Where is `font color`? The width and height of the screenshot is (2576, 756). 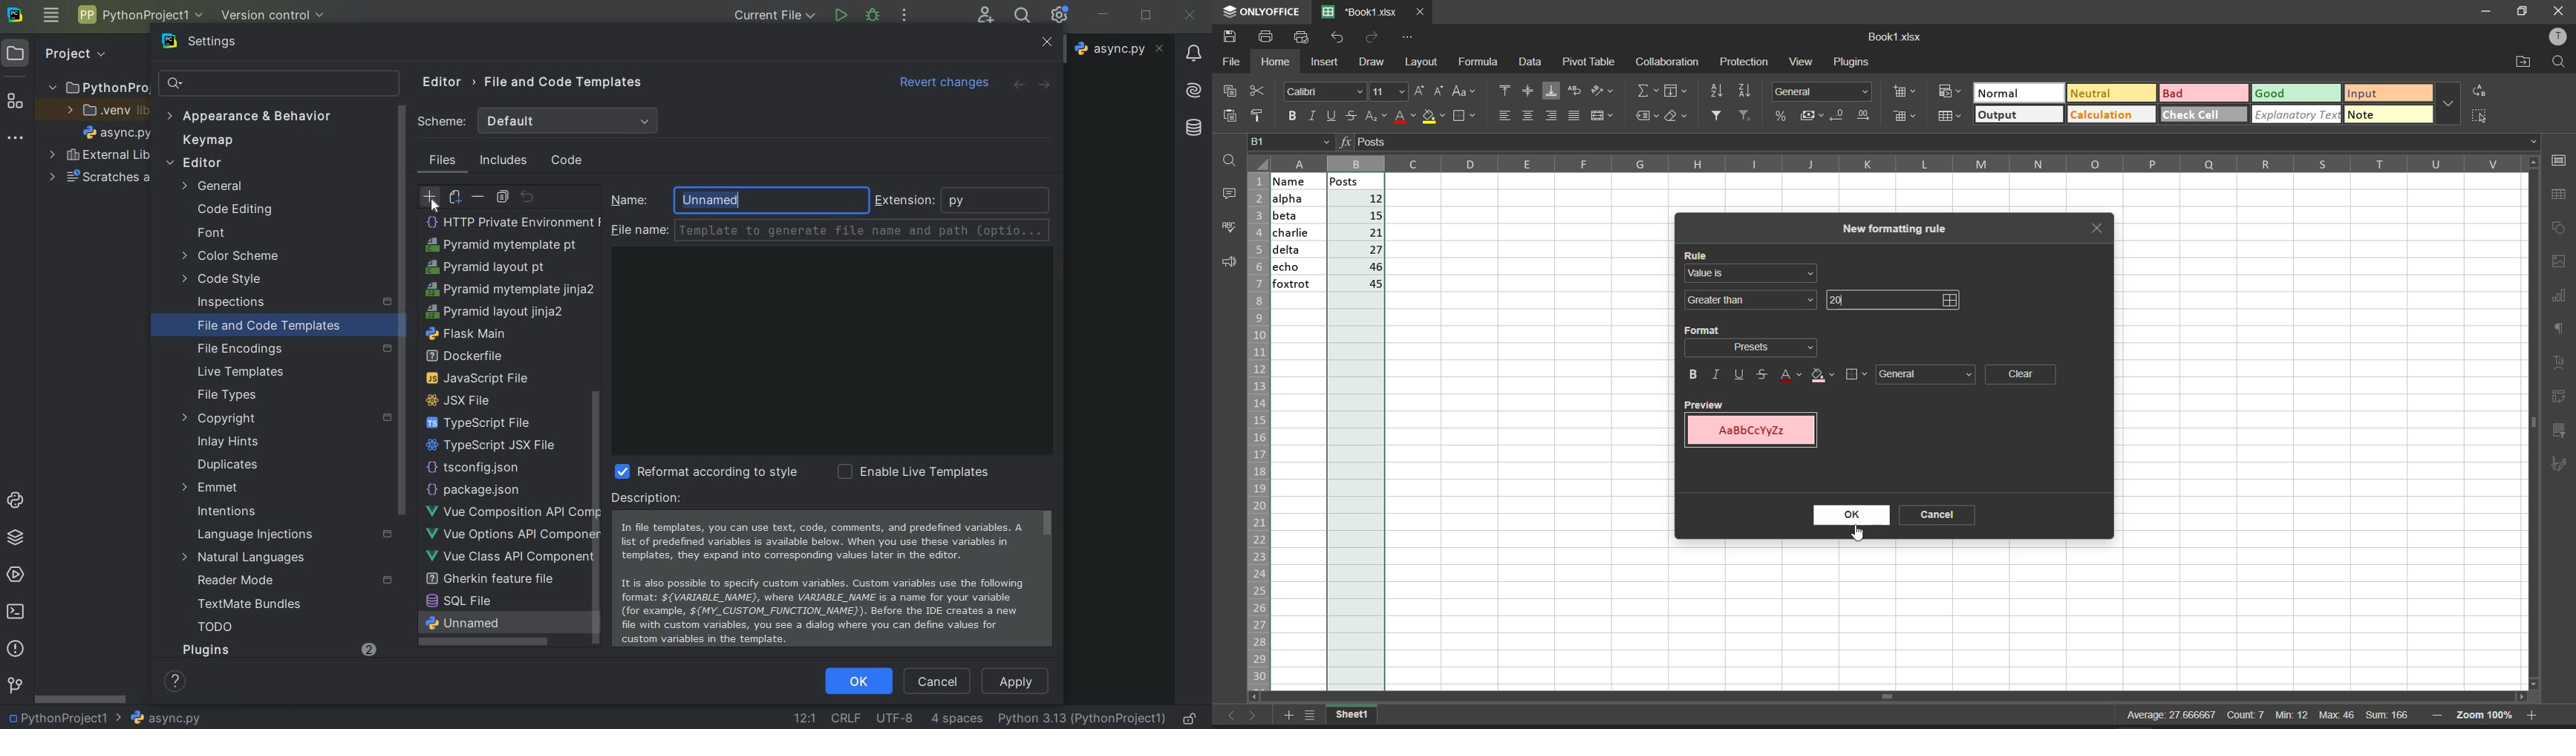
font color is located at coordinates (1402, 118).